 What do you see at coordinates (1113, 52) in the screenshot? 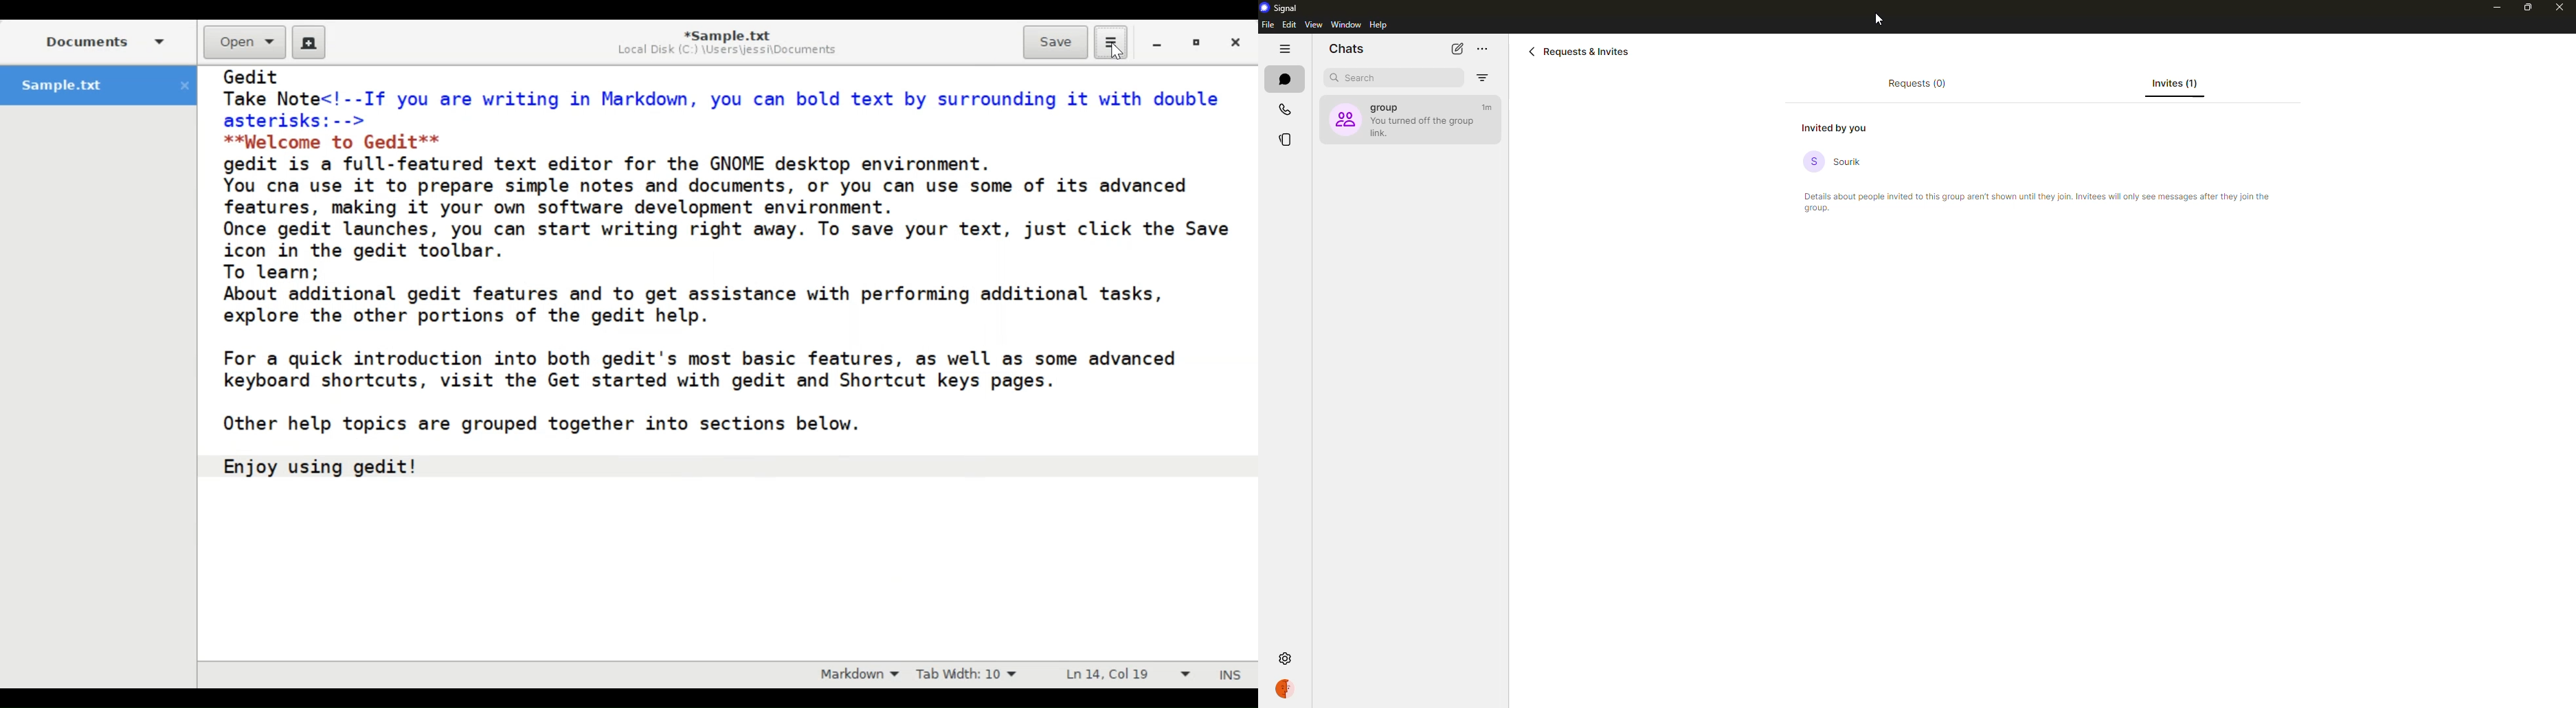
I see `Cursor` at bounding box center [1113, 52].